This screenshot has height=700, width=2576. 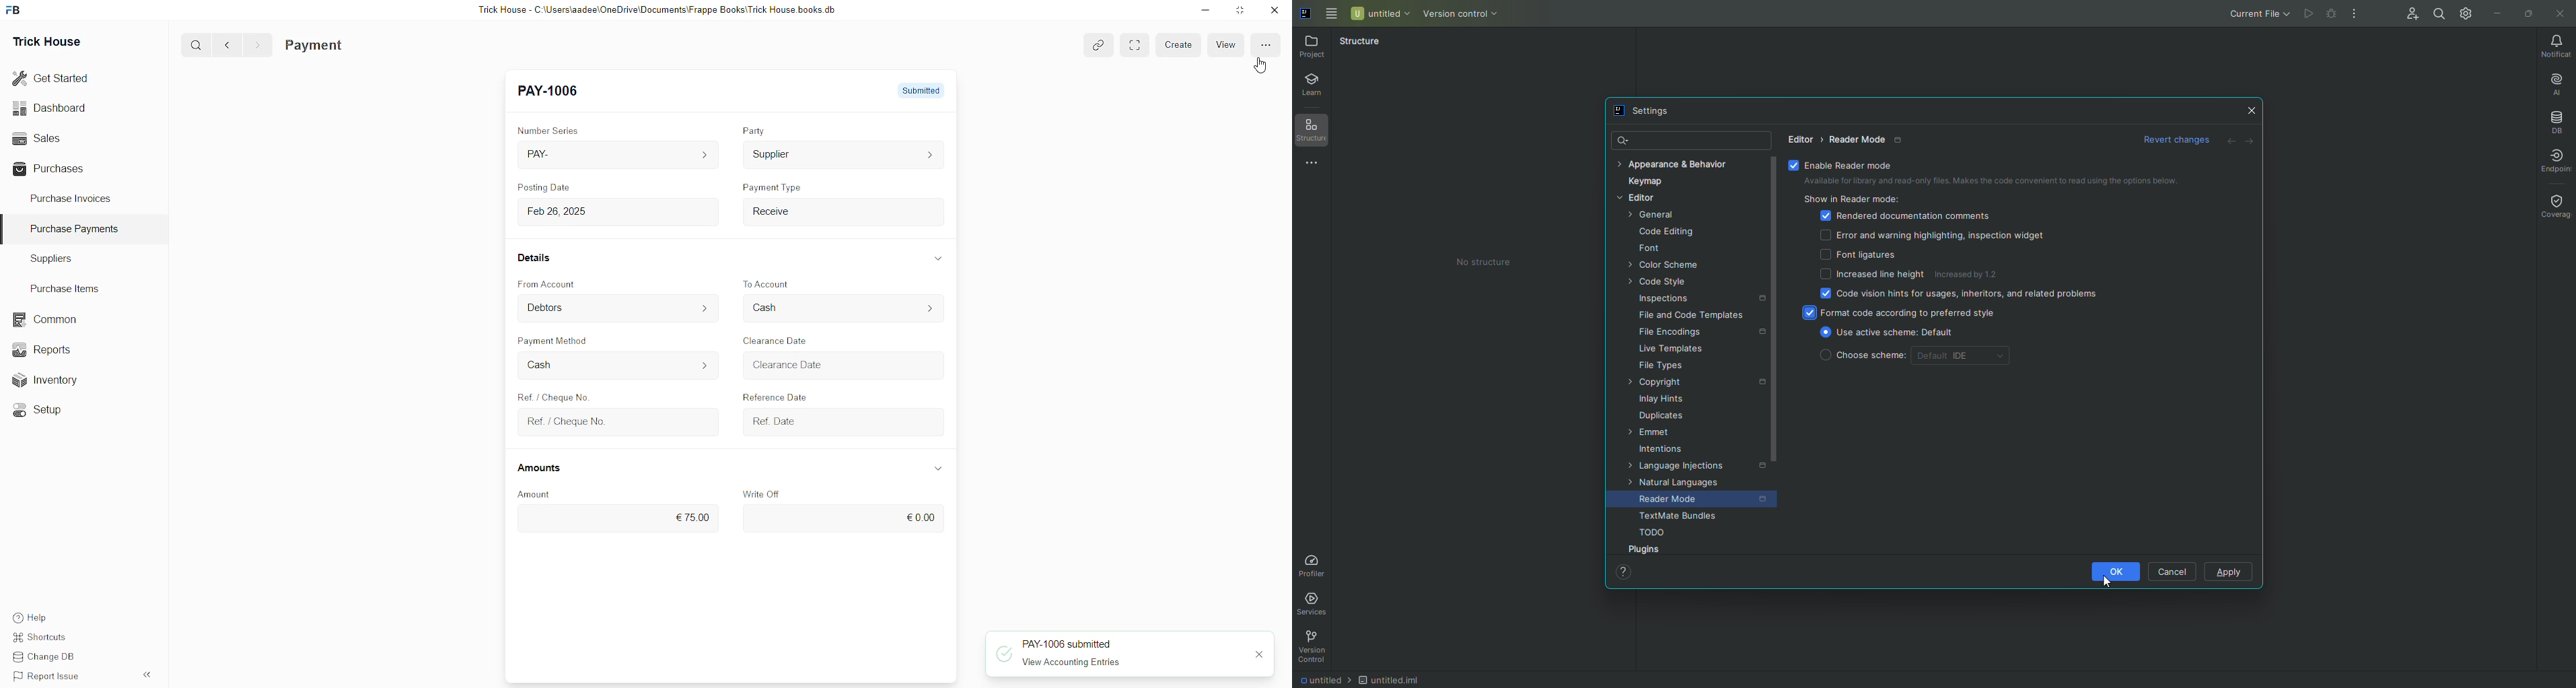 I want to click on Details, so click(x=534, y=258).